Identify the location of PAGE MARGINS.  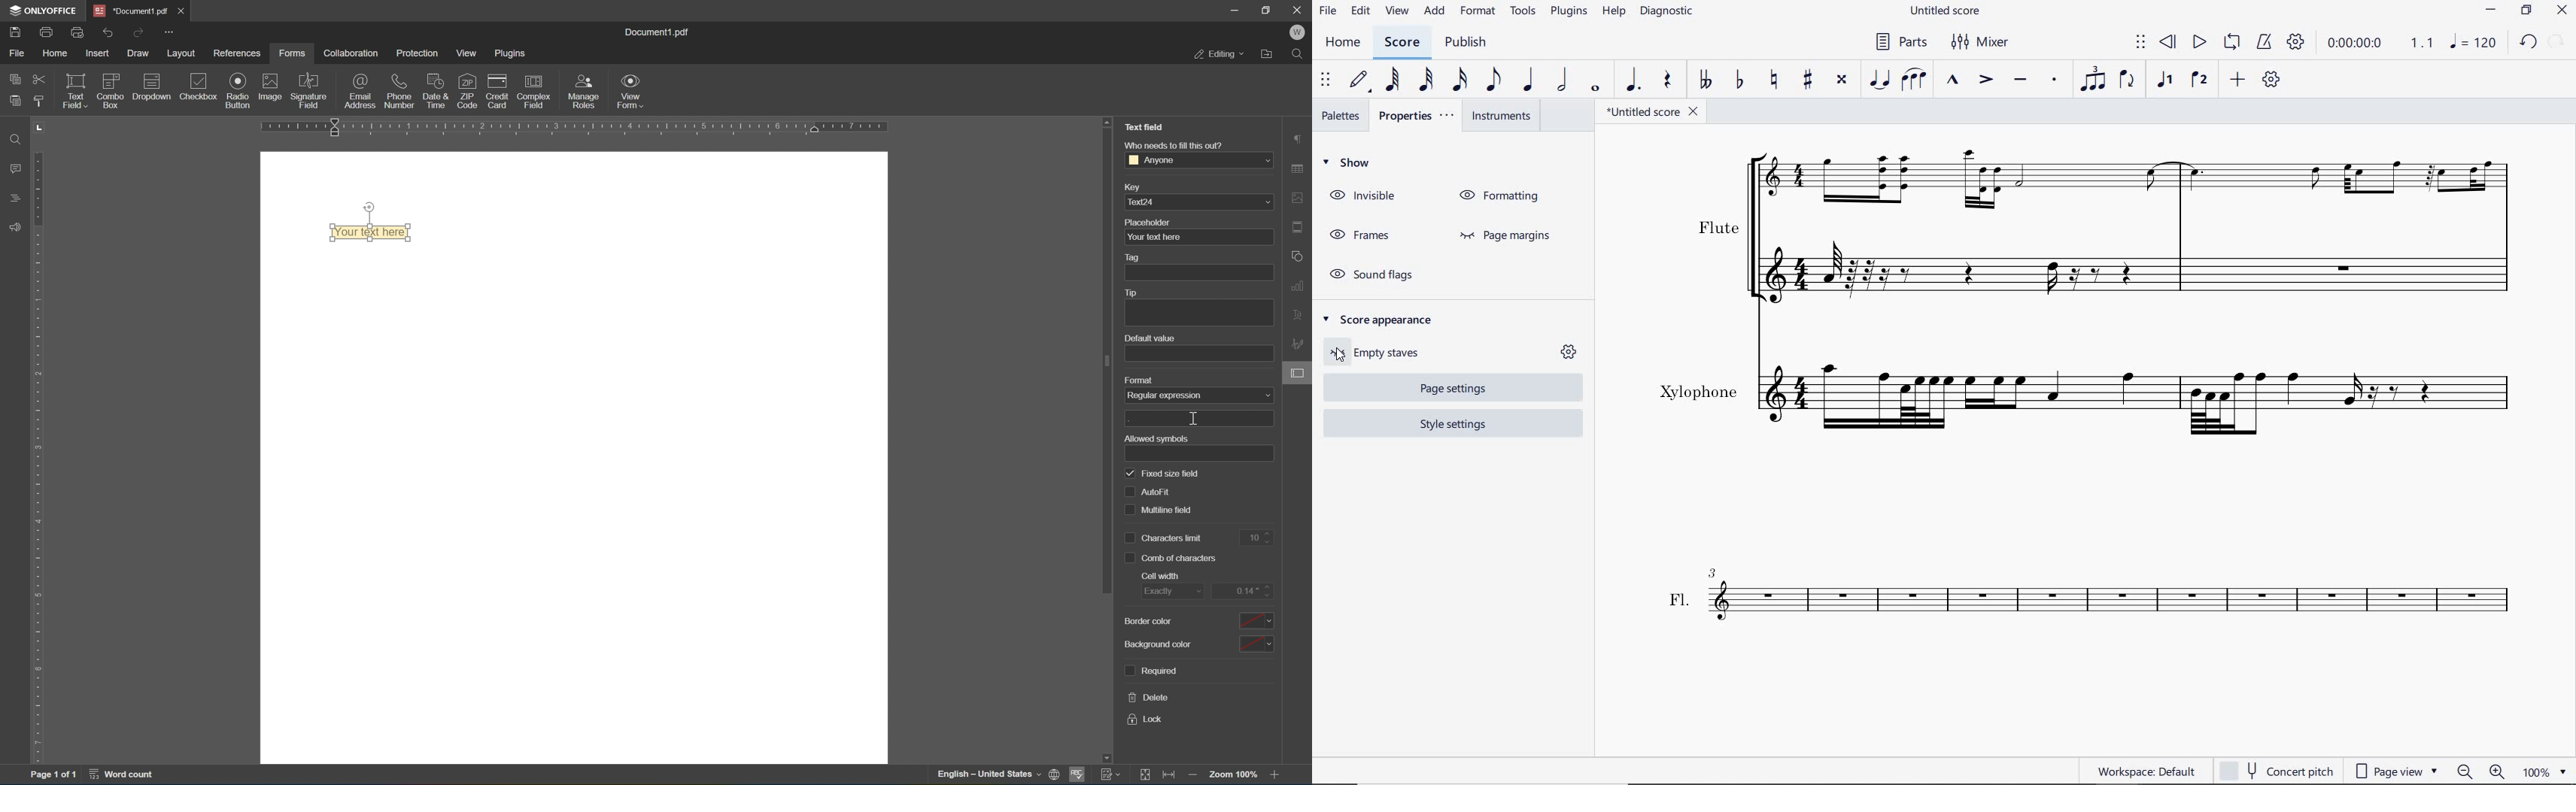
(1513, 235).